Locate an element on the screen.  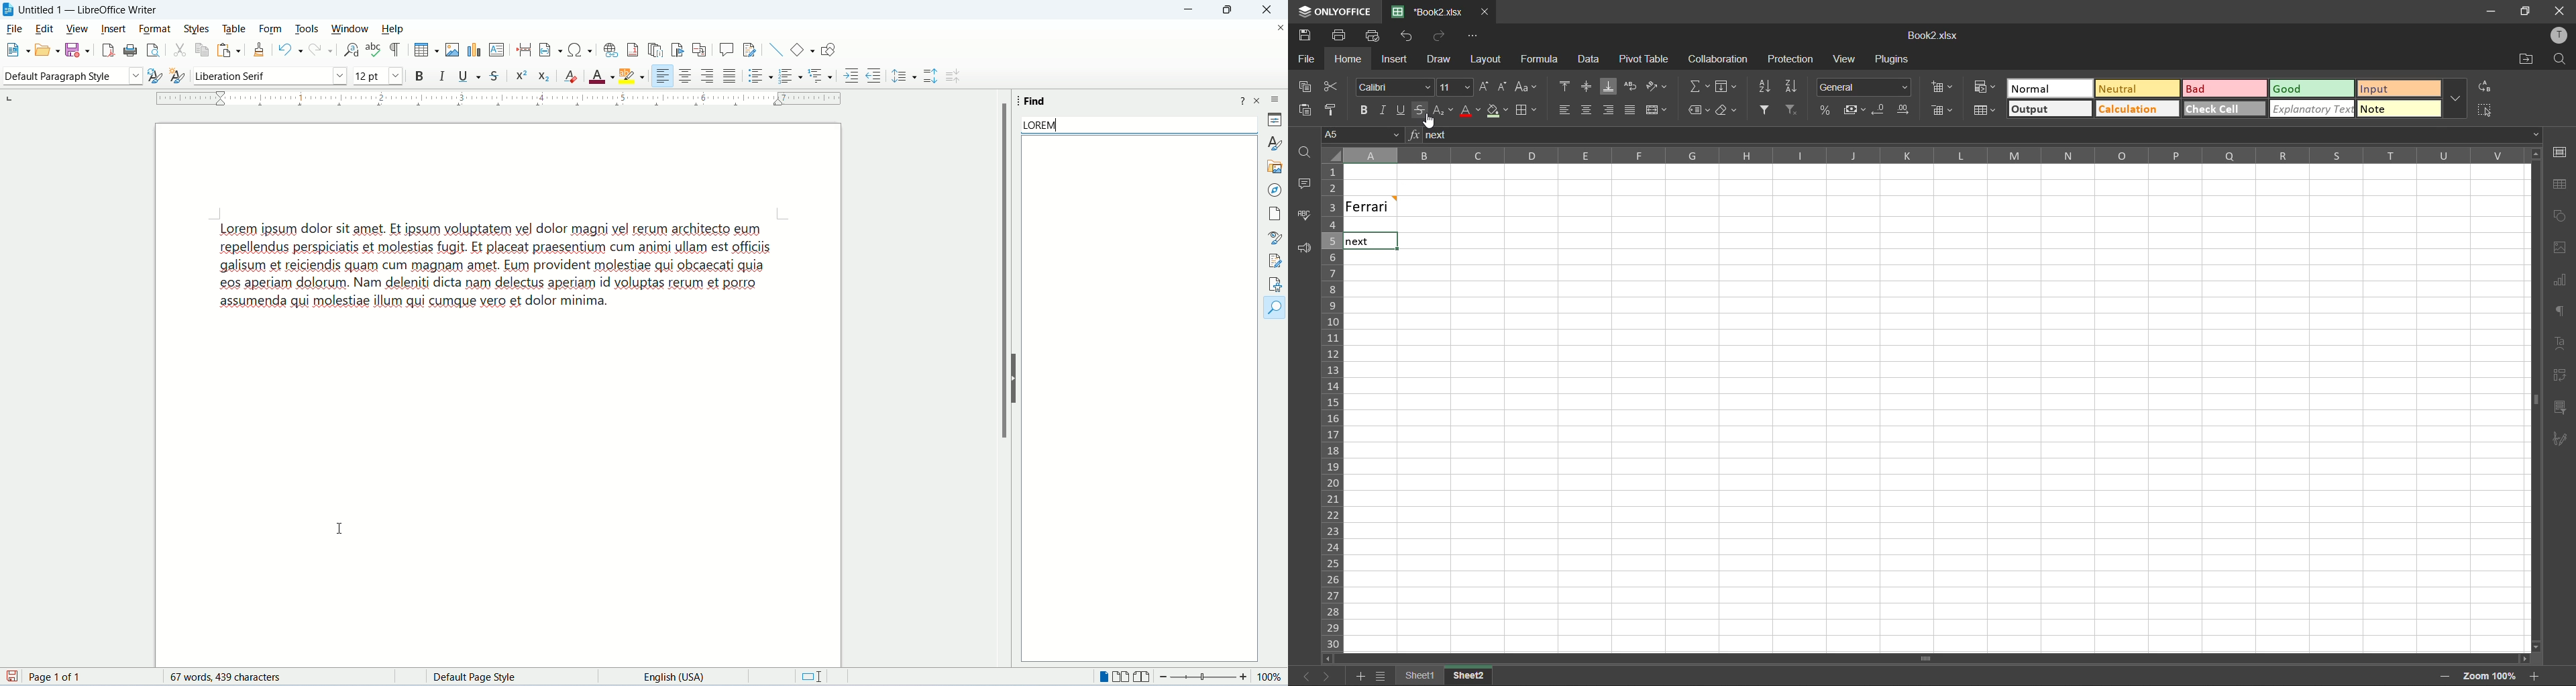
note is located at coordinates (2399, 107).